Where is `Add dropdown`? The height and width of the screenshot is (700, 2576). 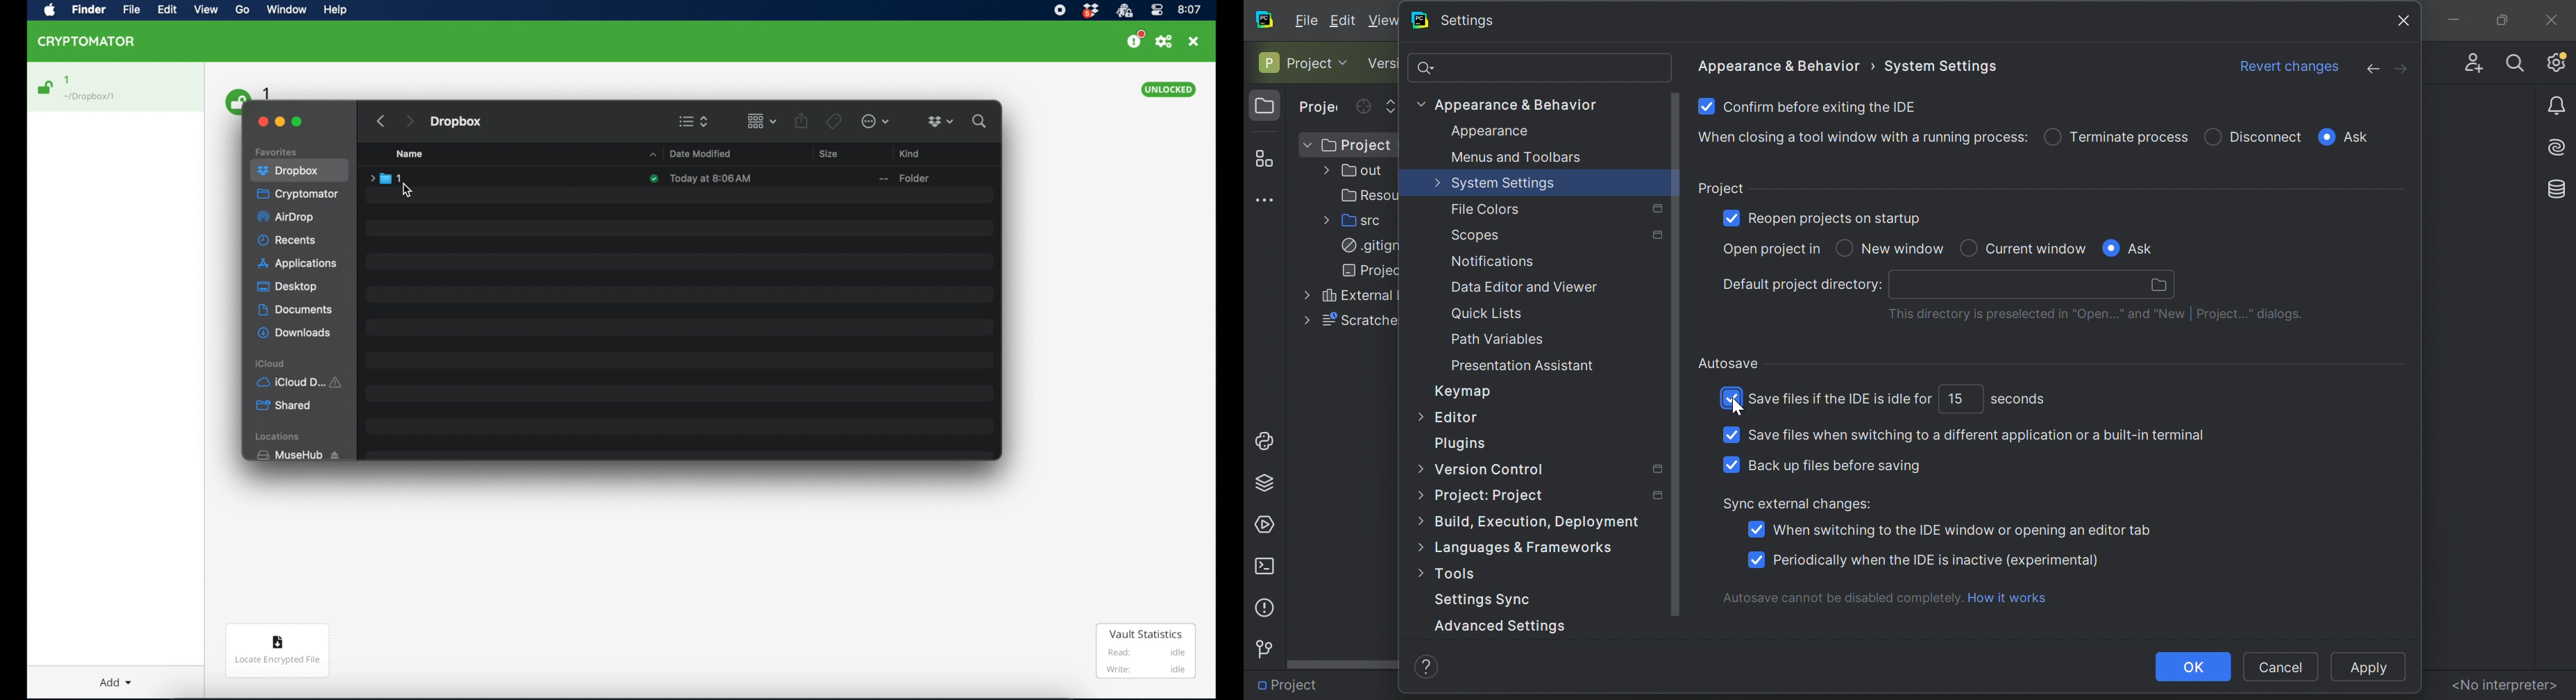
Add dropdown is located at coordinates (119, 677).